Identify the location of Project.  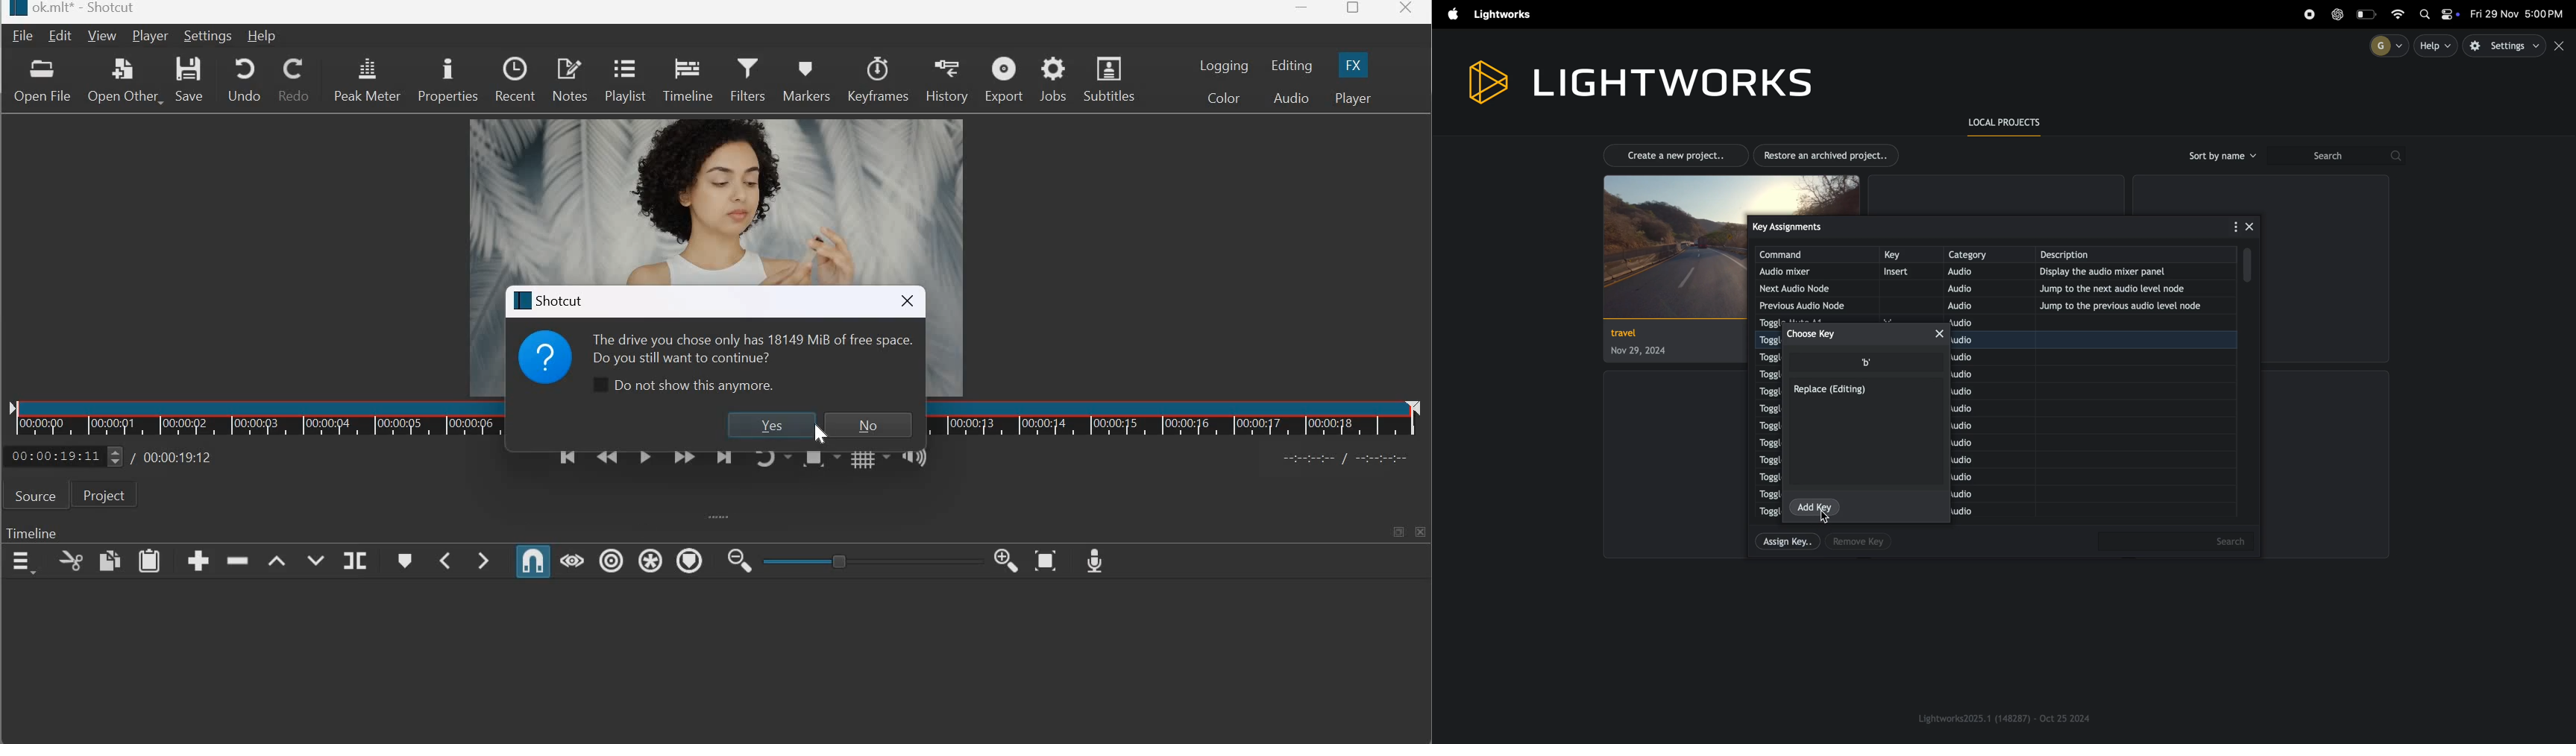
(104, 494).